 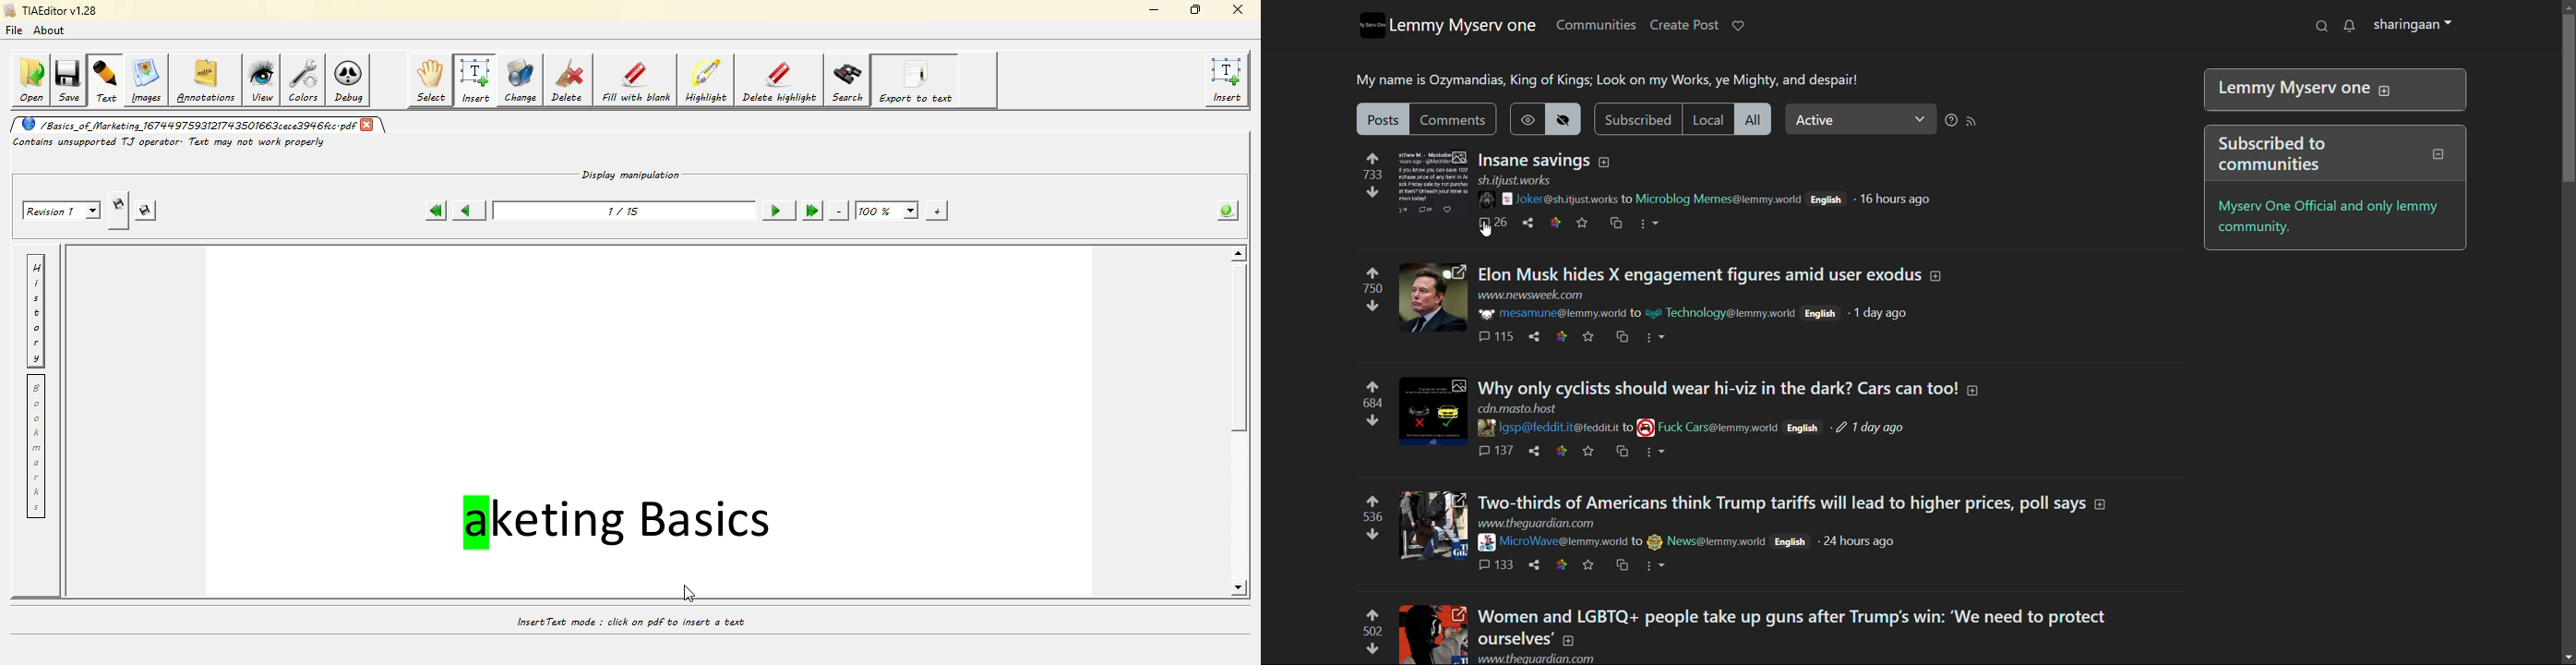 I want to click on post title, so click(x=1782, y=503).